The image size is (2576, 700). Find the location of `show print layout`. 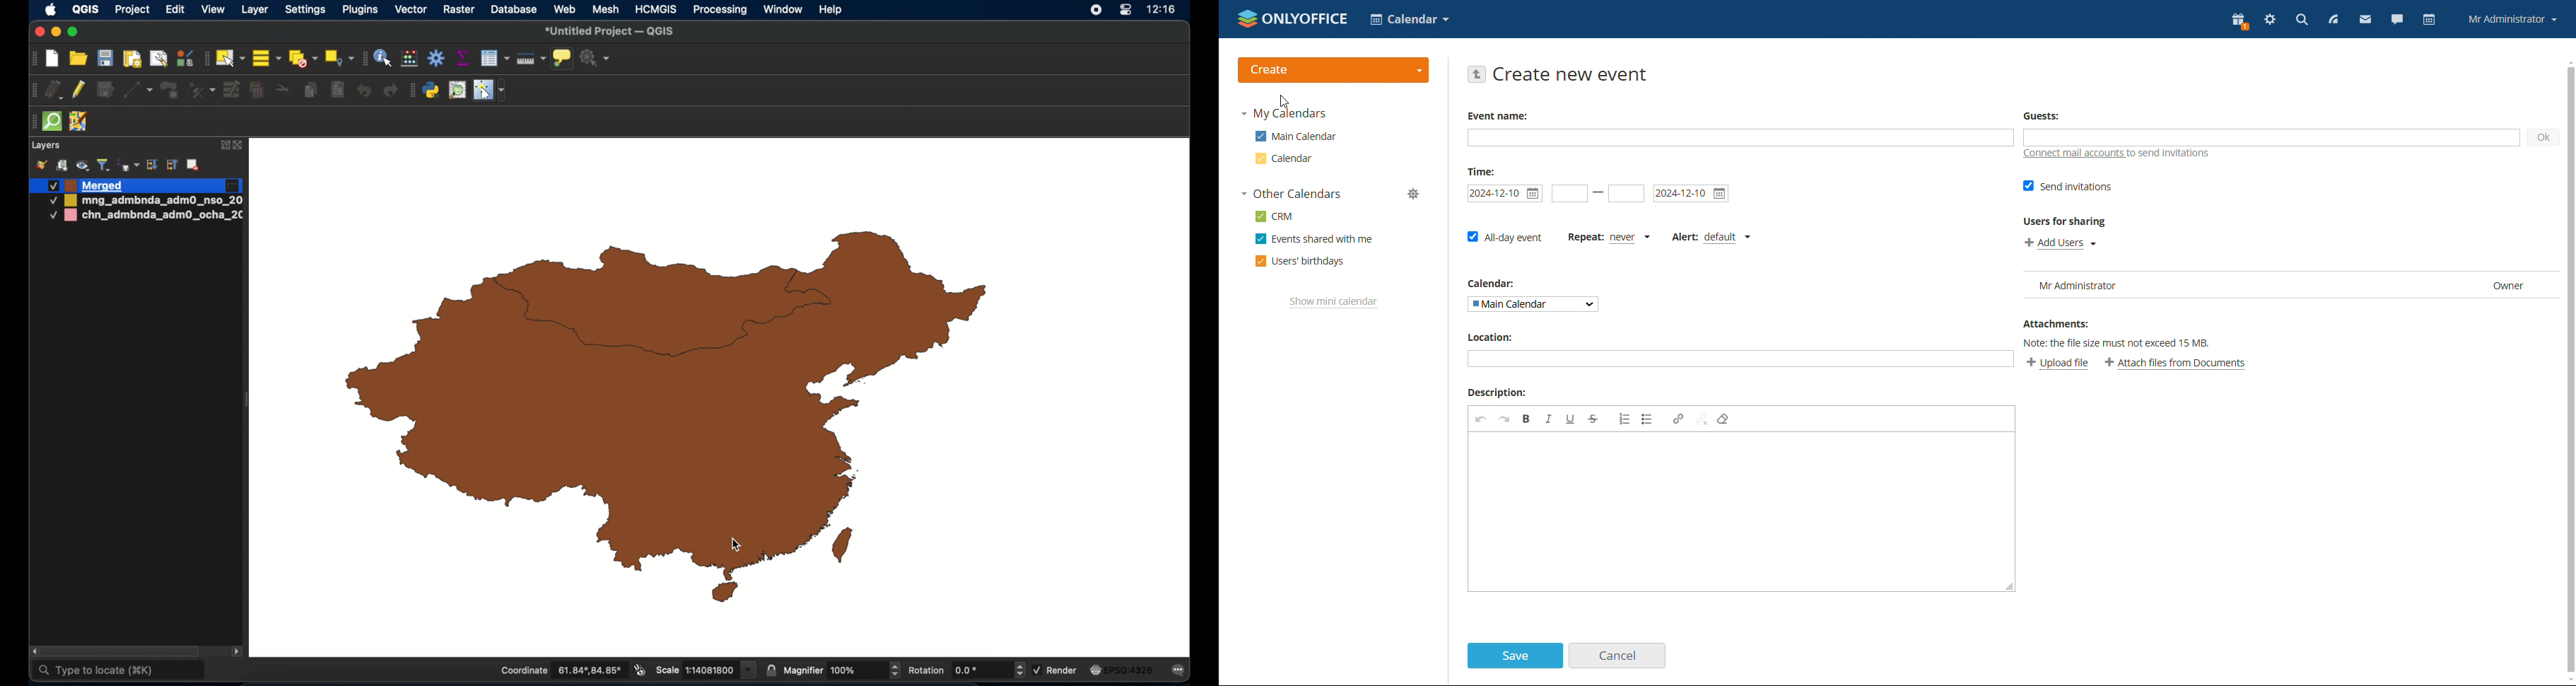

show print layout is located at coordinates (131, 58).